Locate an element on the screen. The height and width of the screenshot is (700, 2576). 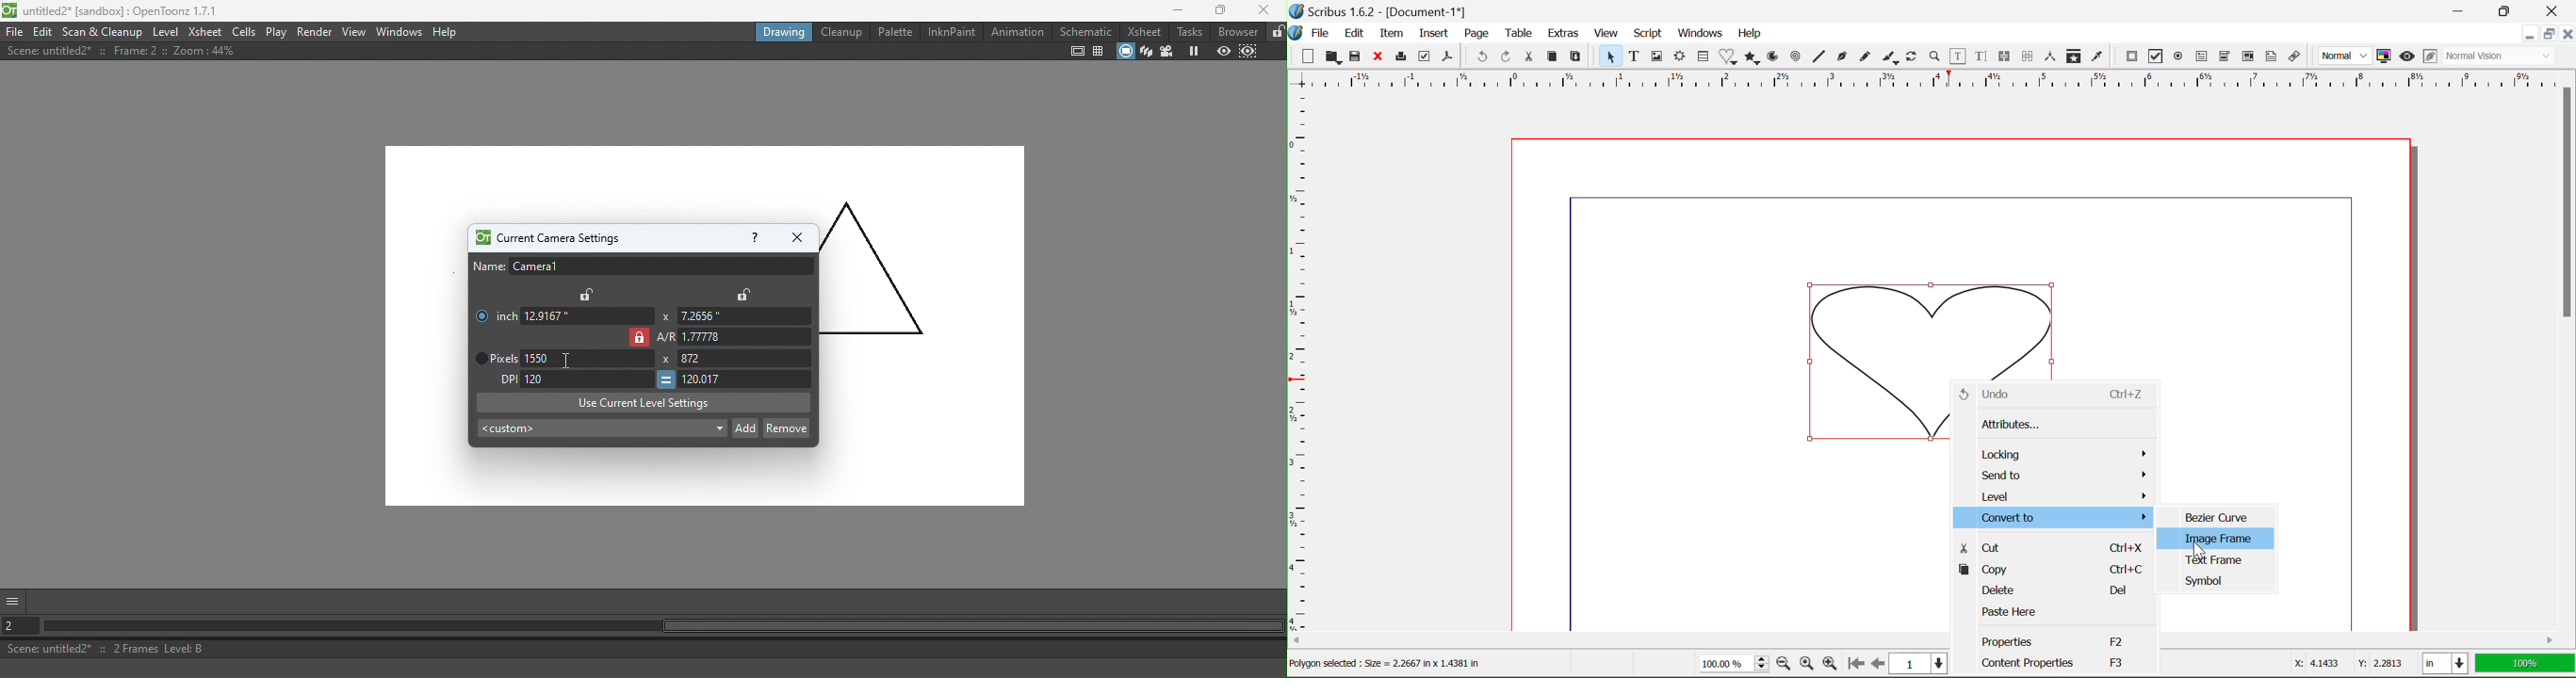
Sub-camera preview is located at coordinates (1247, 52).